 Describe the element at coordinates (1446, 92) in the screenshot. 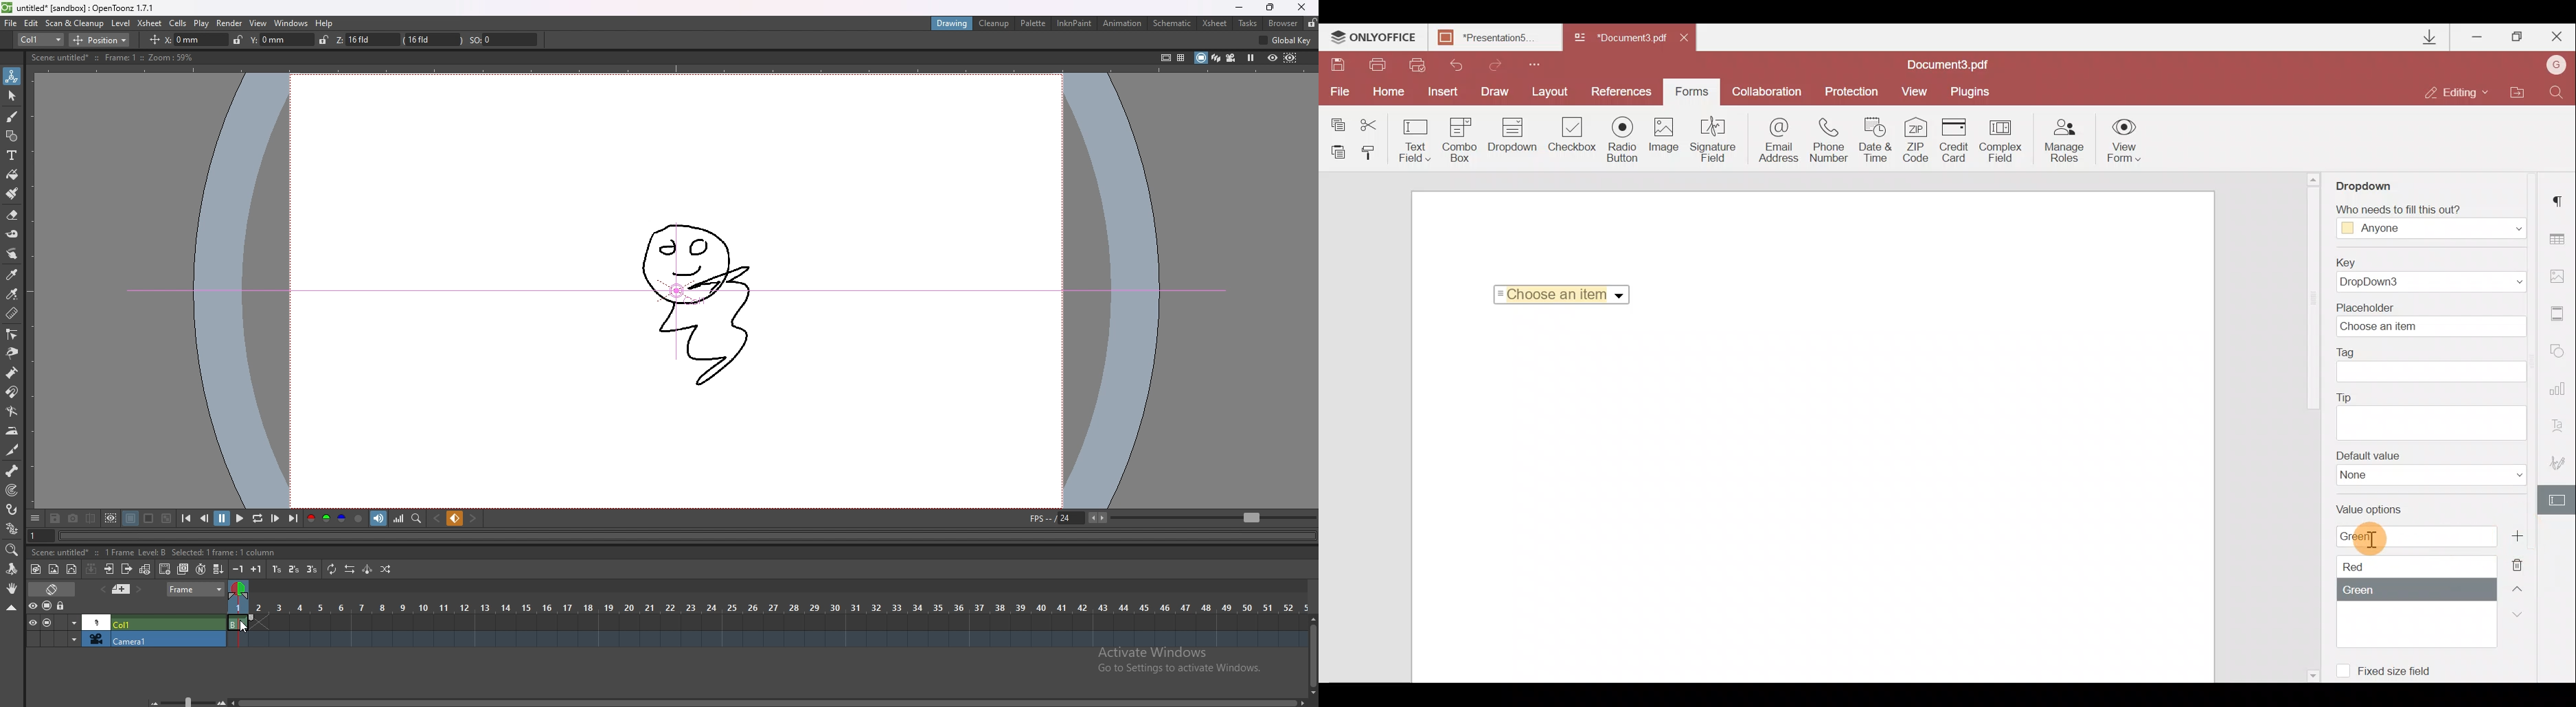

I see `Insert` at that location.